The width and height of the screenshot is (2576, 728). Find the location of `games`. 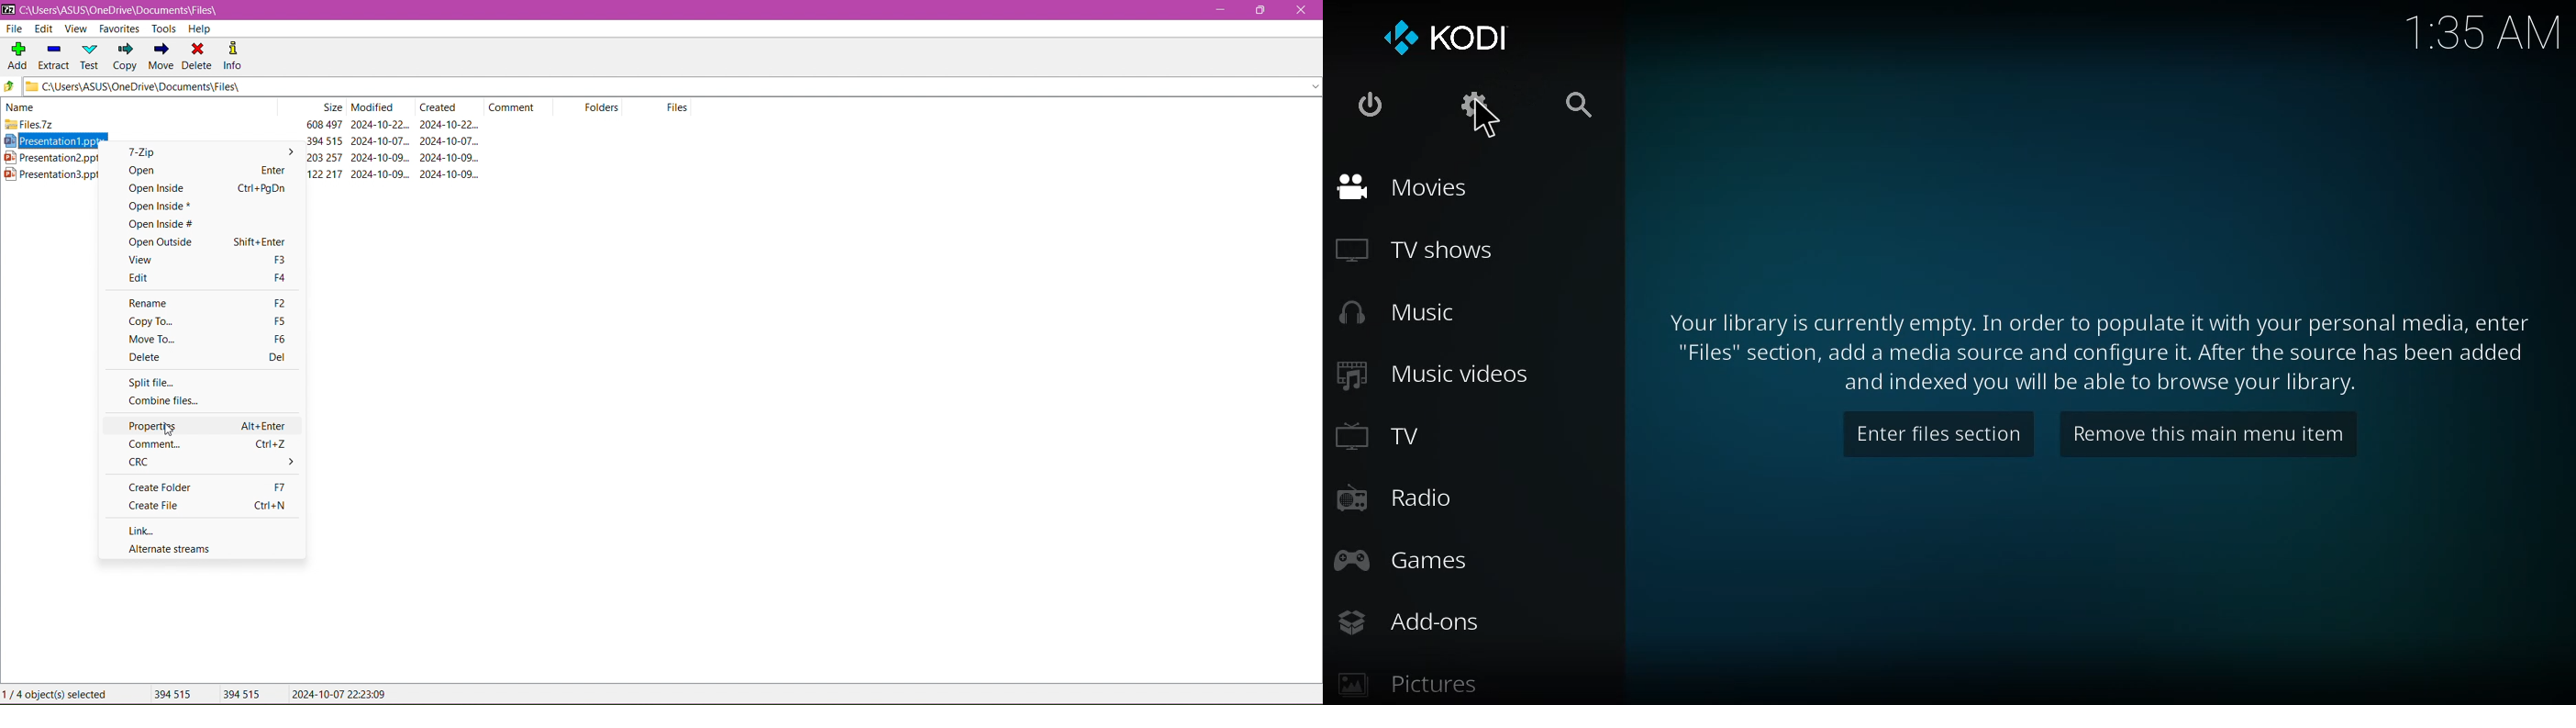

games is located at coordinates (1408, 562).